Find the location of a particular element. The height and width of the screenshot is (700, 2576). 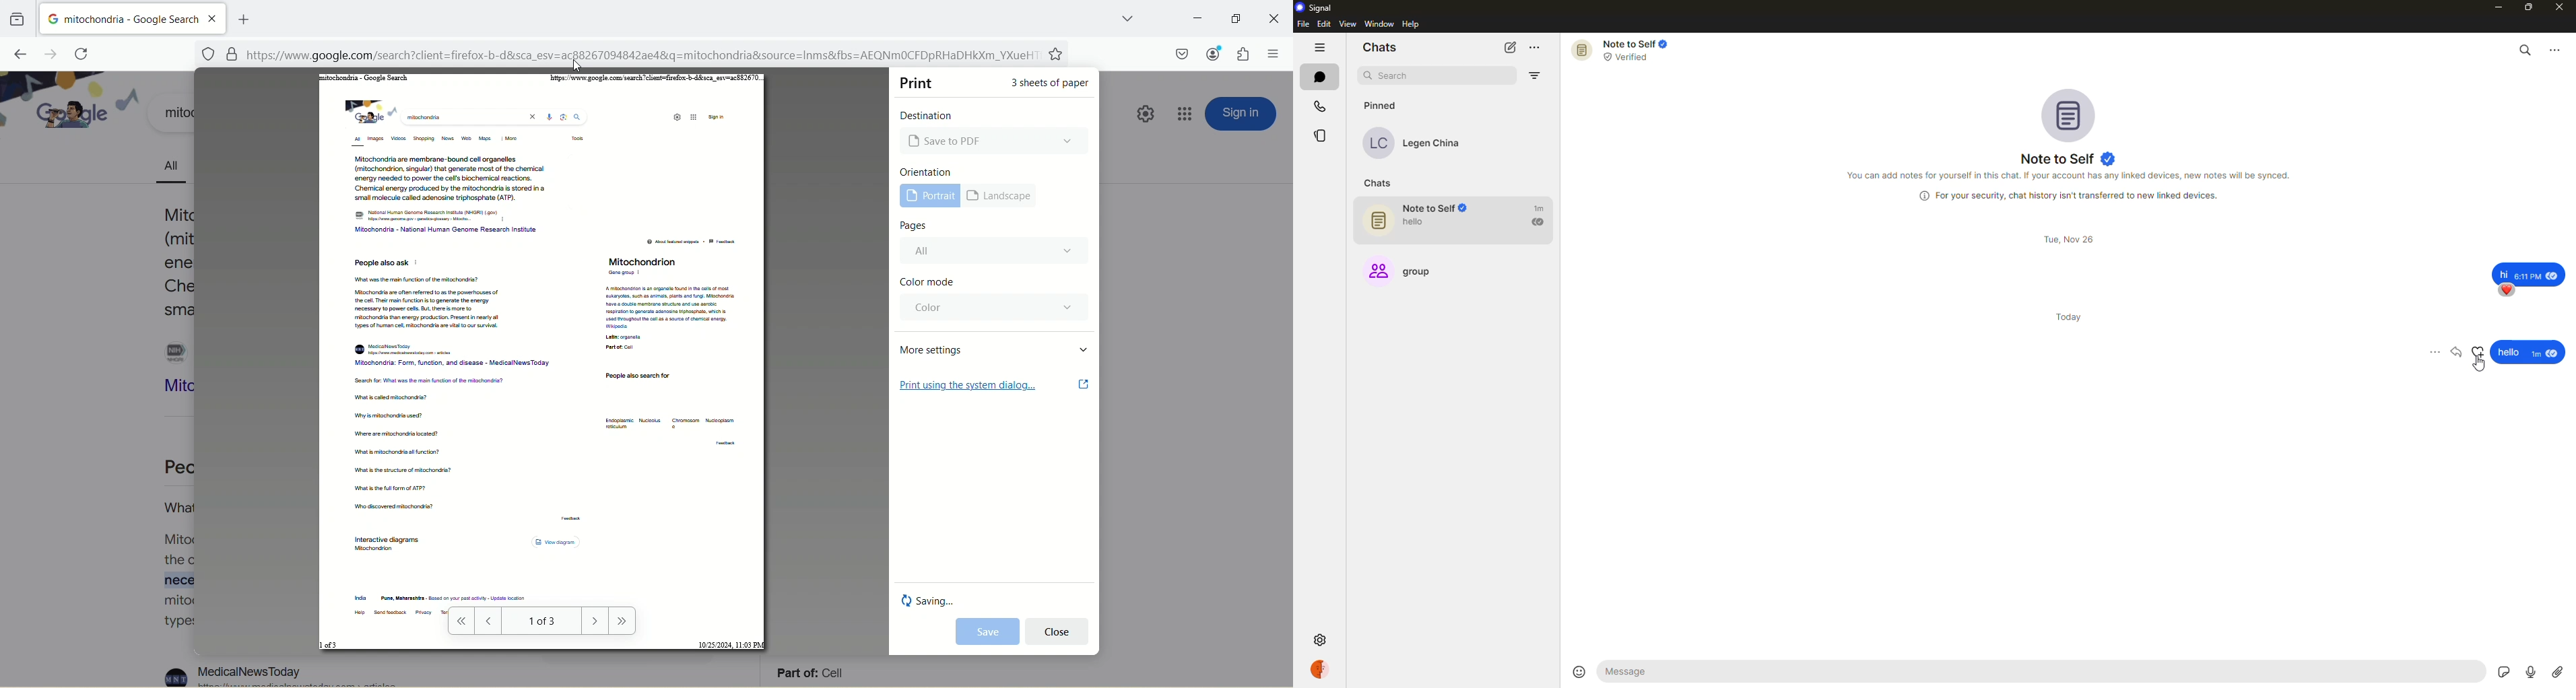

extension is located at coordinates (1246, 54).